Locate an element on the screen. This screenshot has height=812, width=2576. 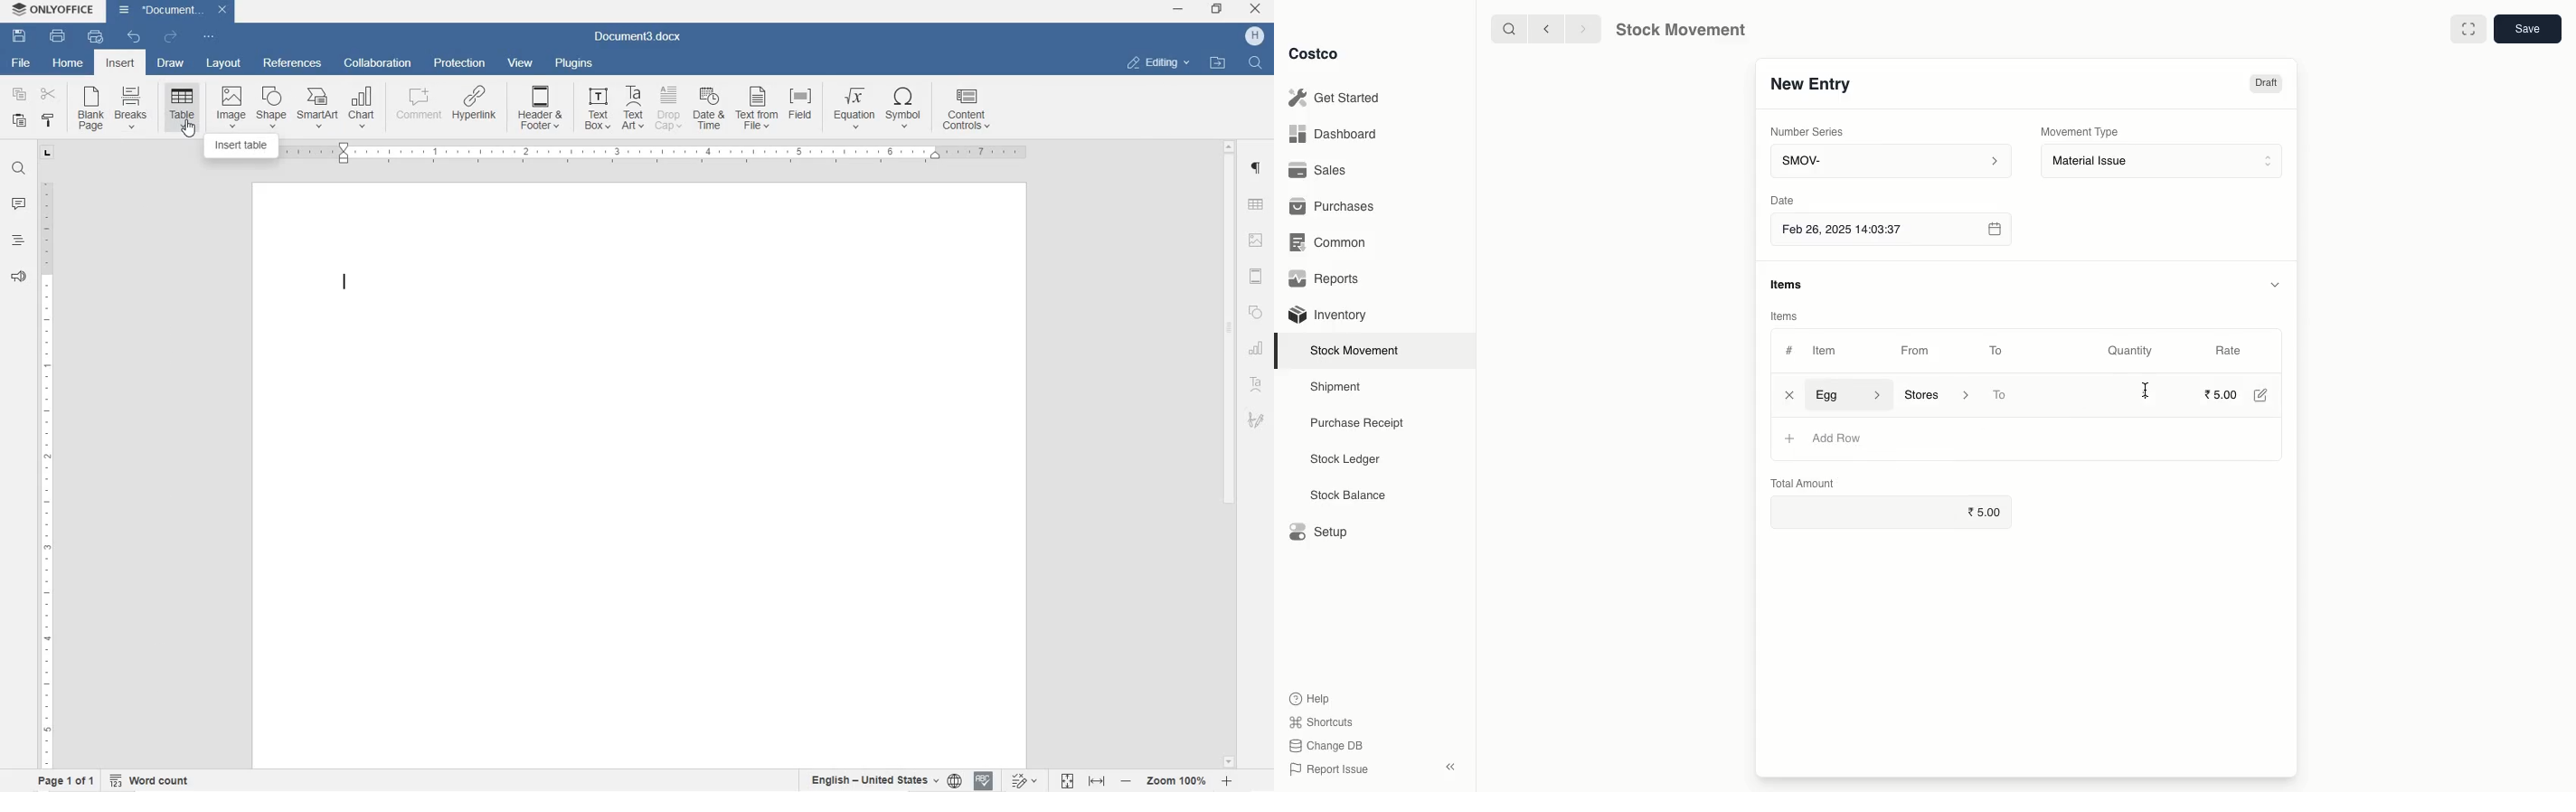
MINIMIZE is located at coordinates (1180, 10).